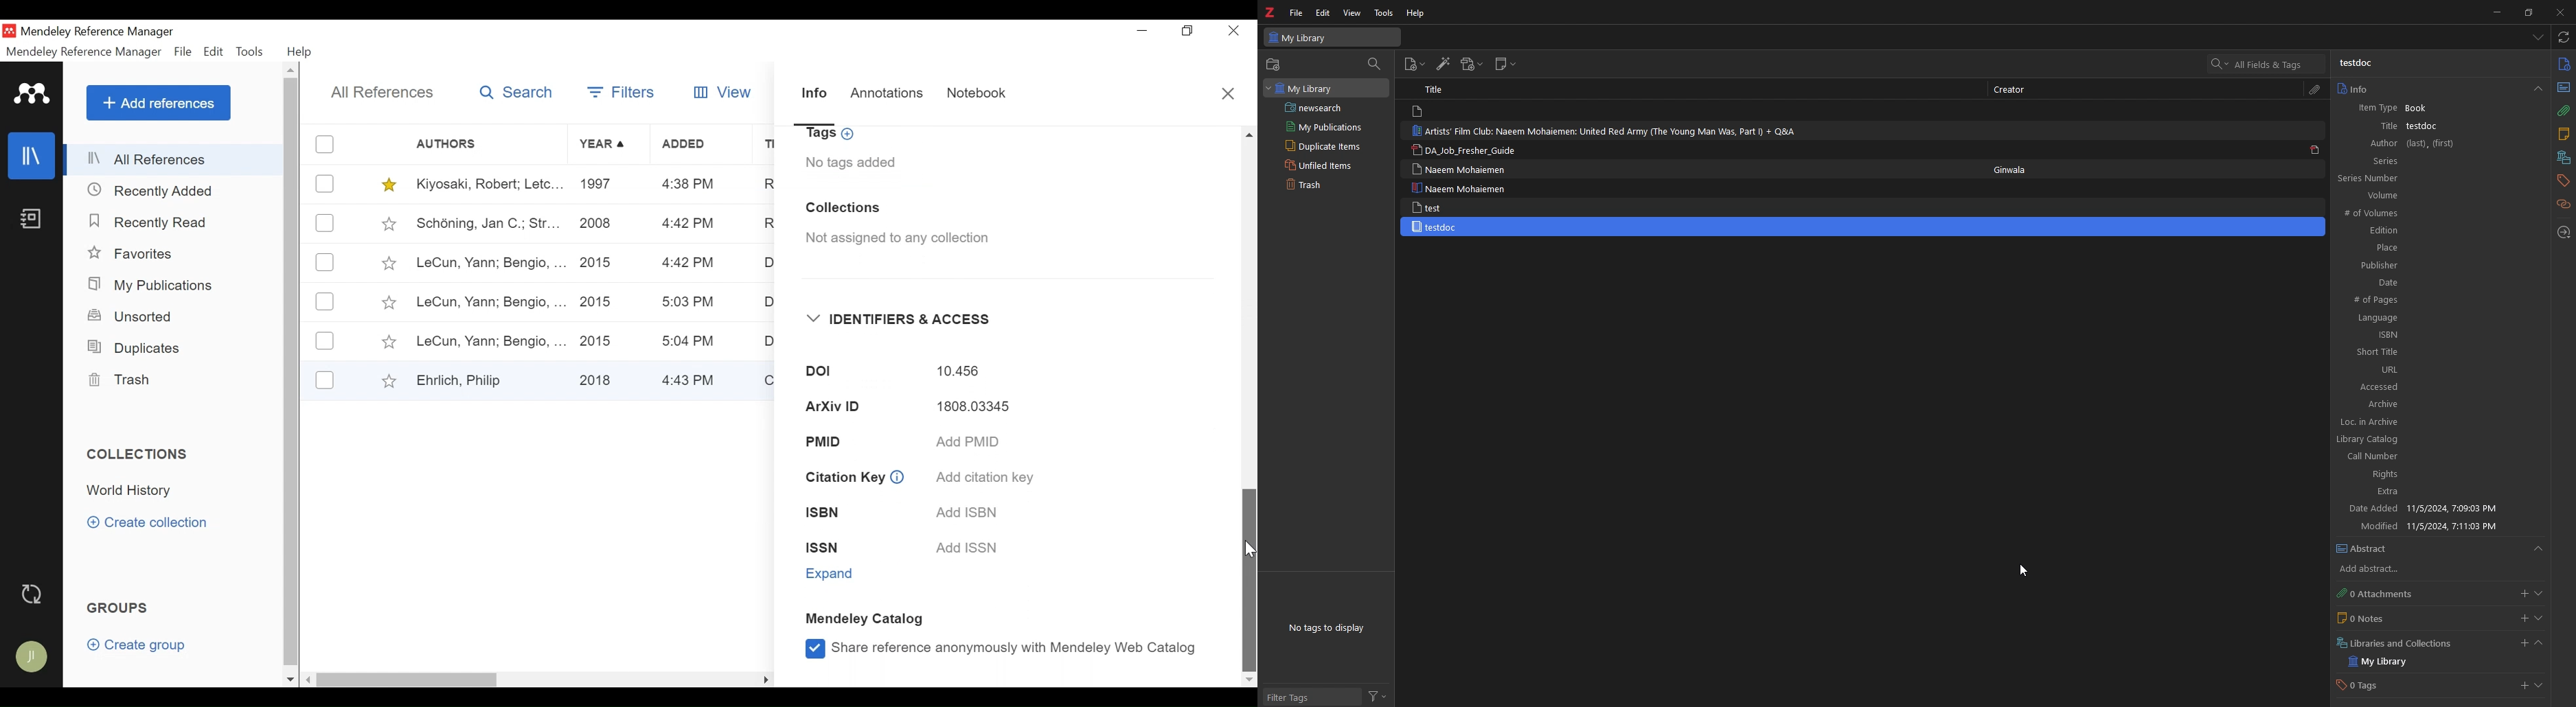  Describe the element at coordinates (33, 94) in the screenshot. I see `Mendeley` at that location.